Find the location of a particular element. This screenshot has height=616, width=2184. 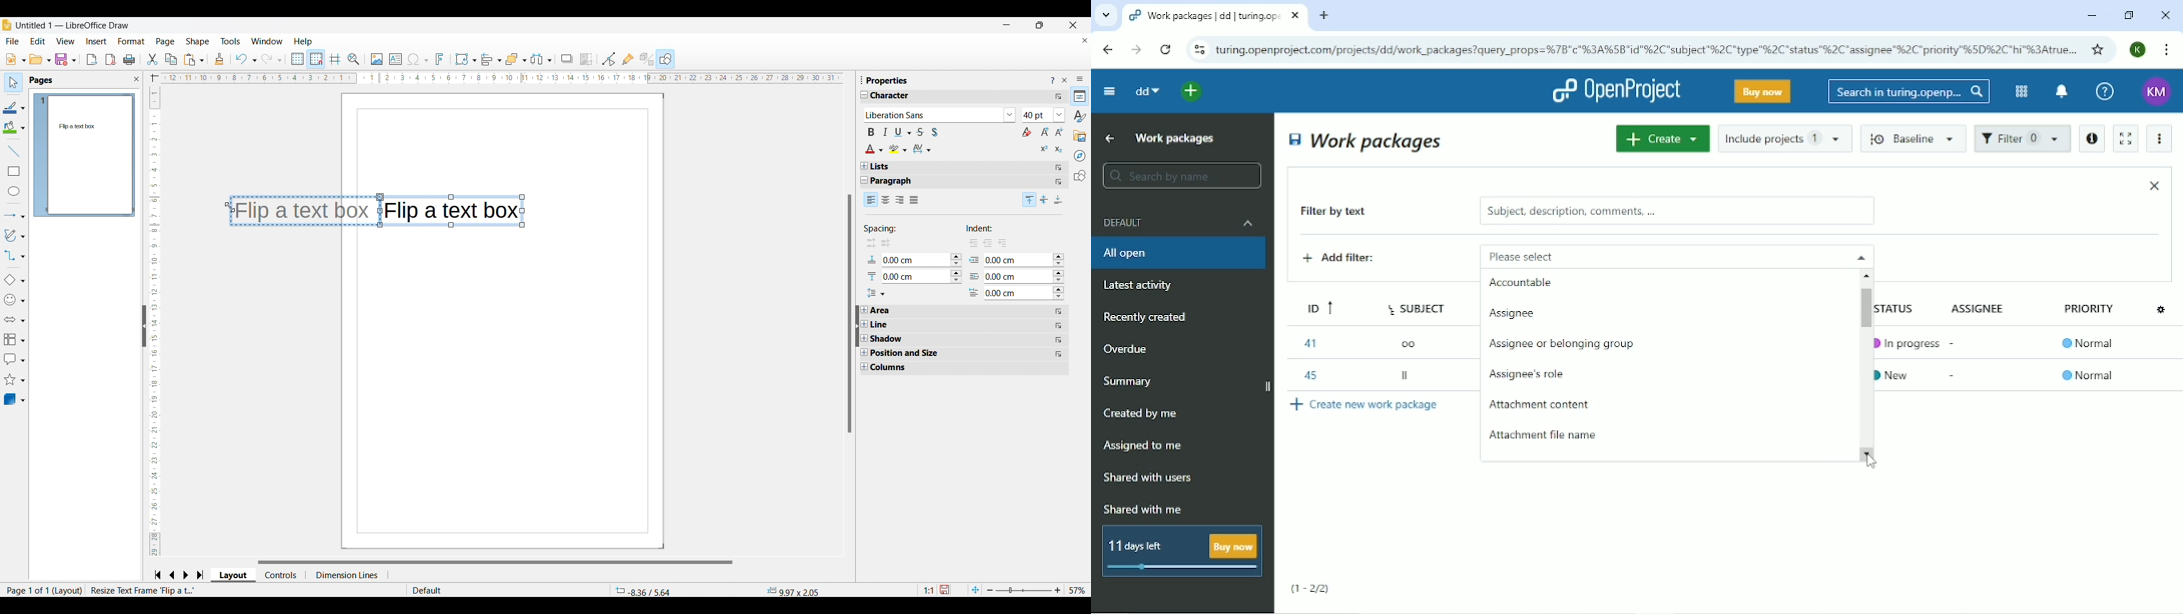

Click to collapse sidebar is located at coordinates (858, 326).